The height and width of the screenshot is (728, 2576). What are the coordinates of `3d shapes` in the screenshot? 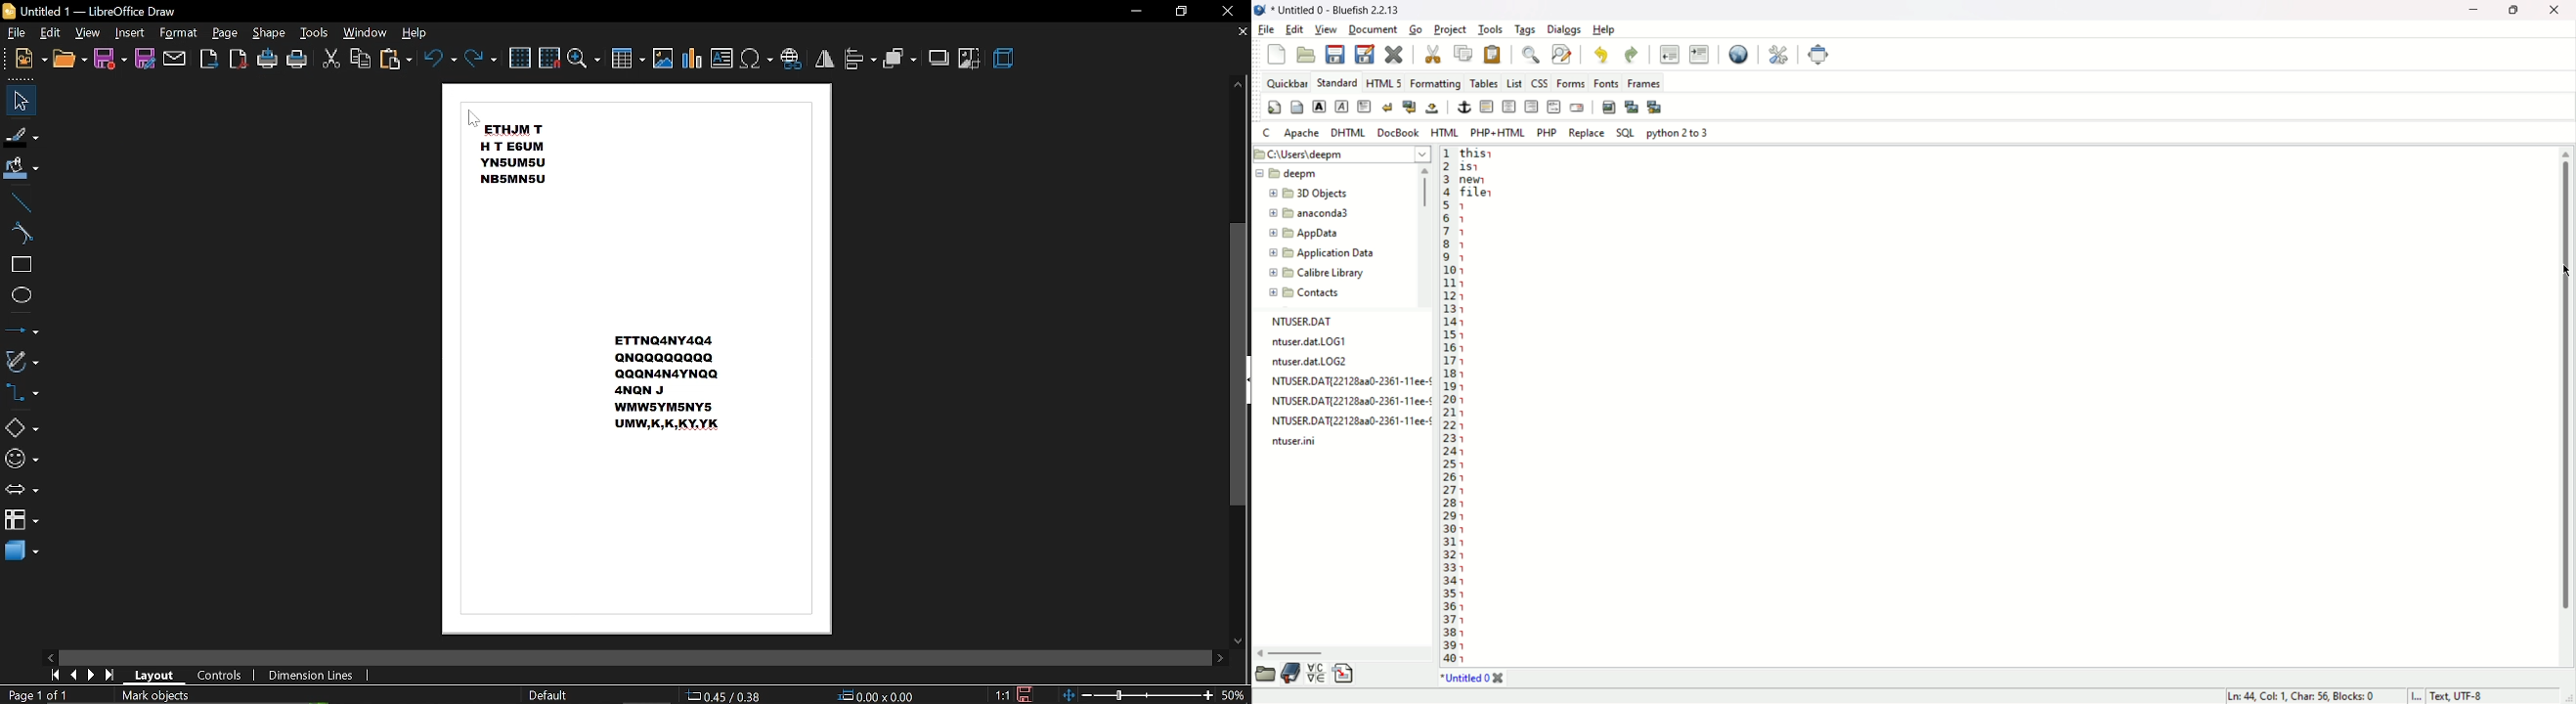 It's located at (22, 552).